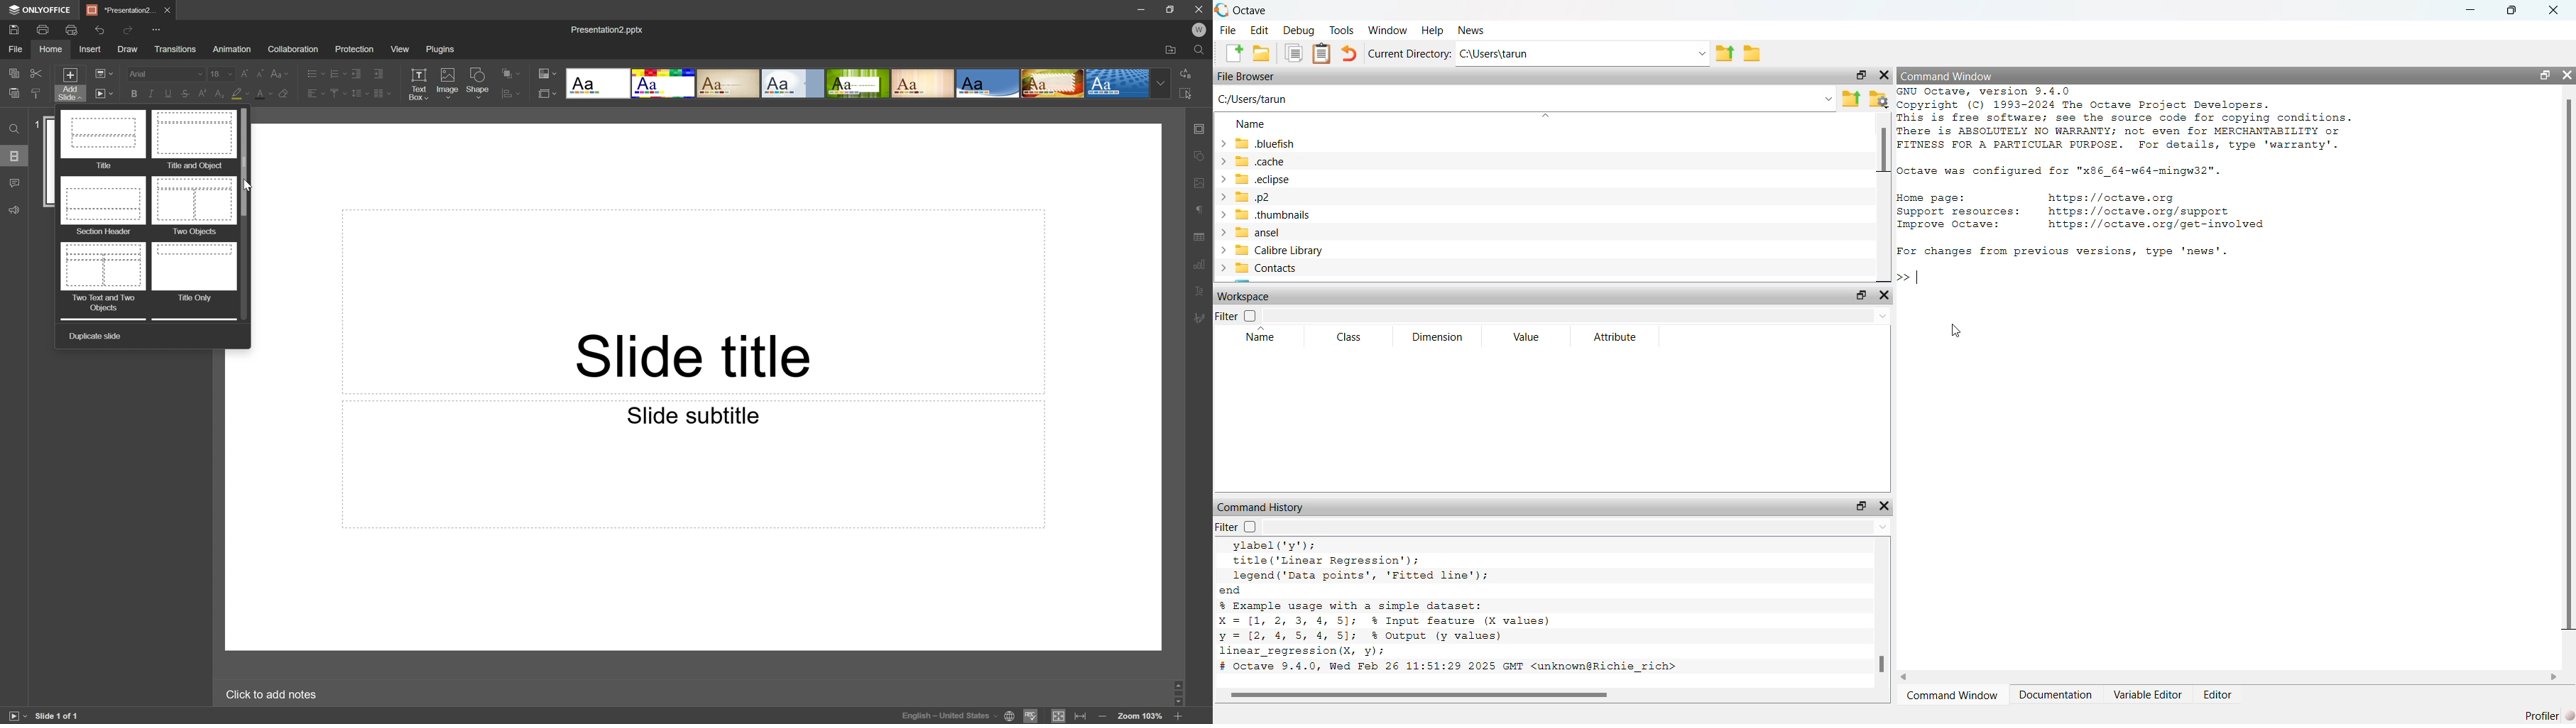  I want to click on Open file location, so click(1173, 50).